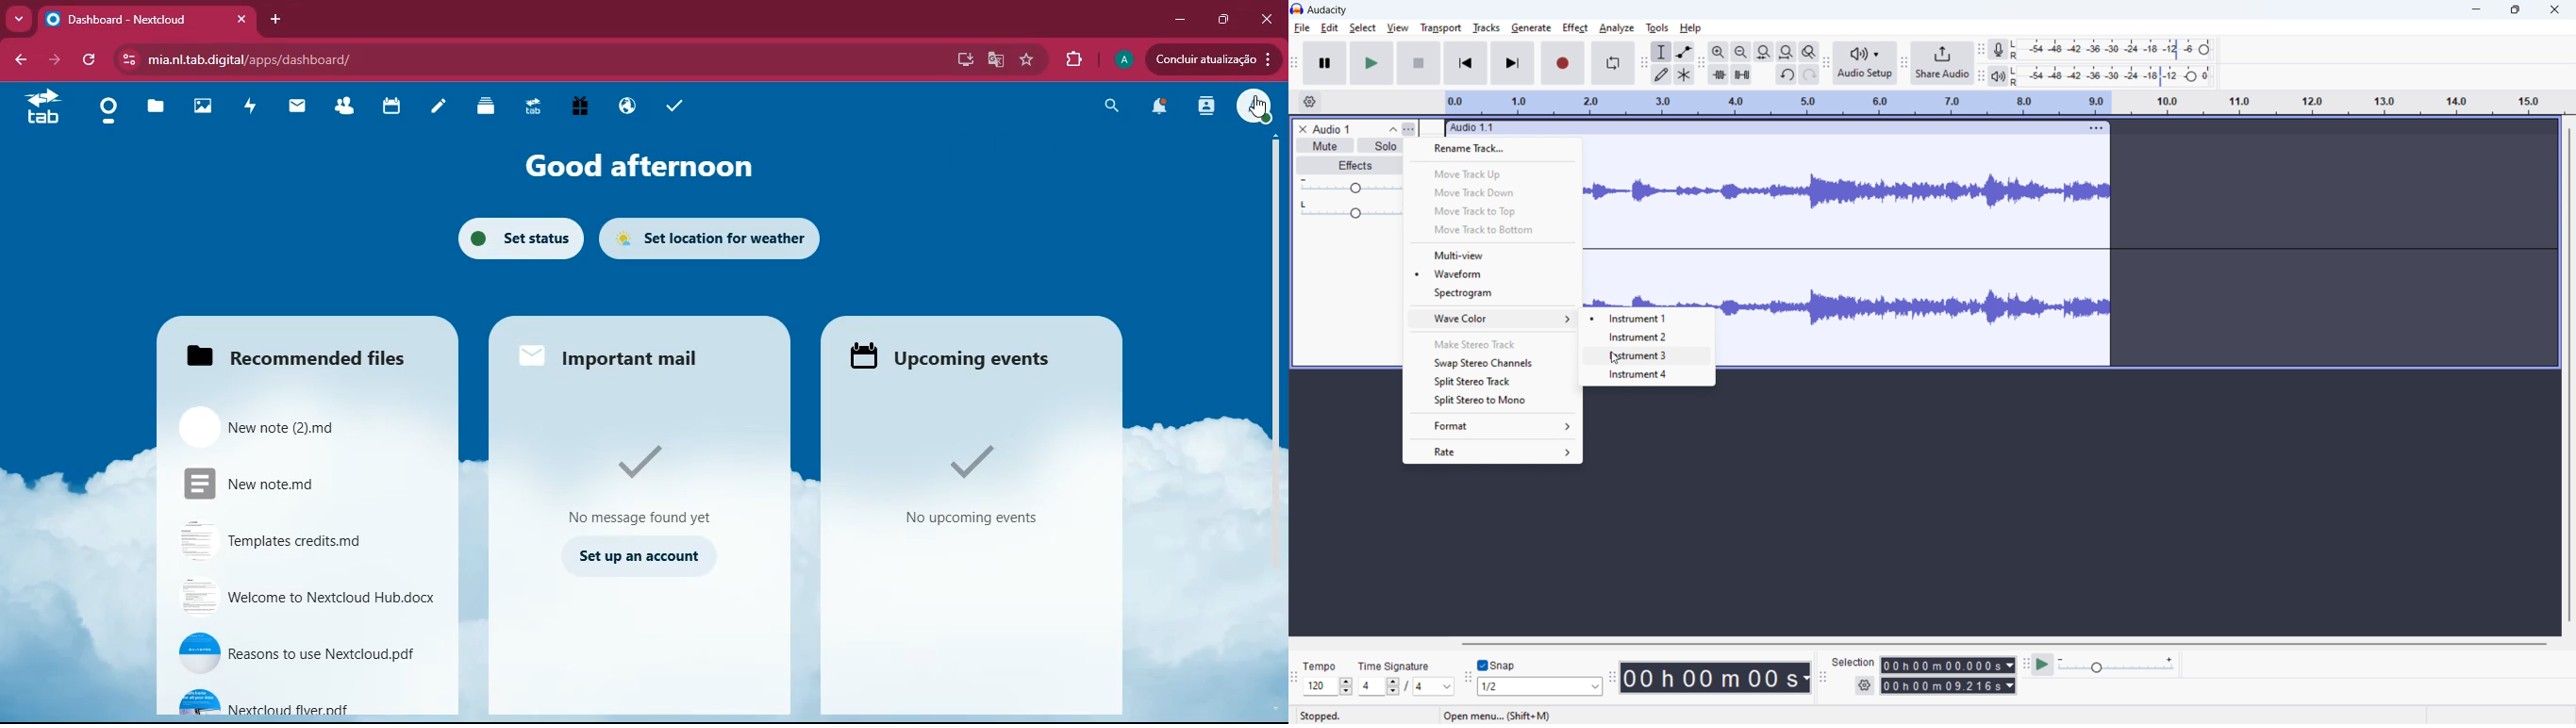 Image resolution: width=2576 pixels, height=728 pixels. Describe the element at coordinates (1295, 680) in the screenshot. I see `time signature toolbar` at that location.